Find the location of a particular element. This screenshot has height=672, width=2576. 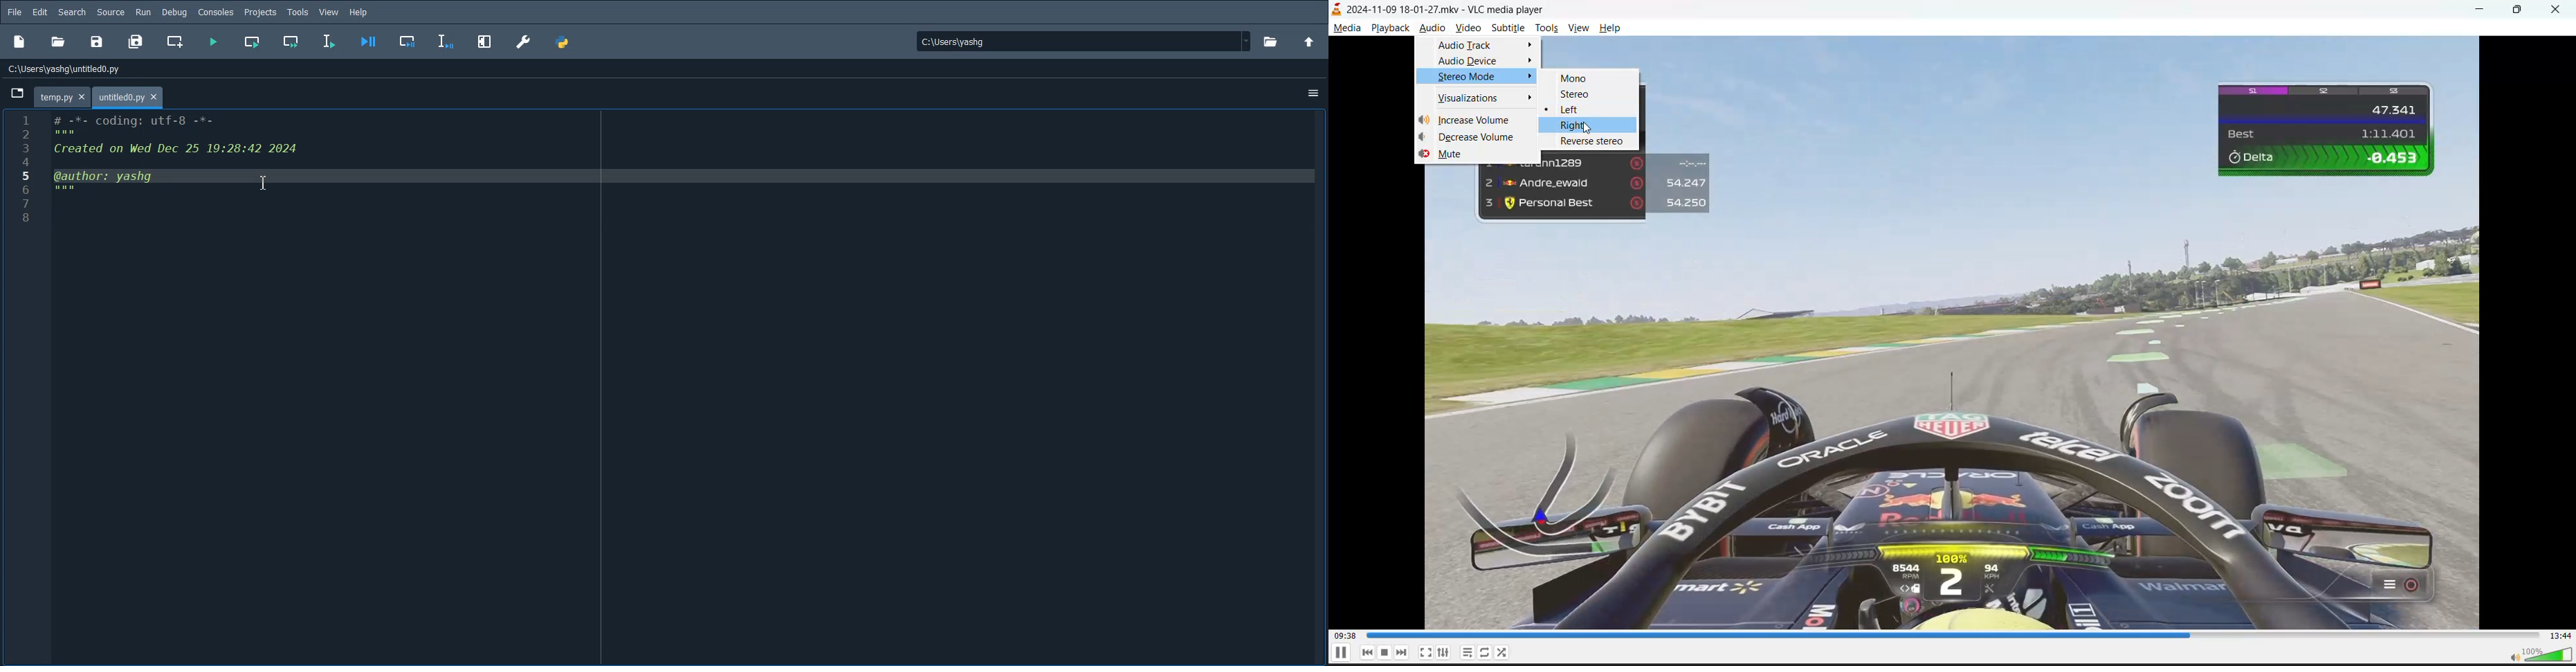

Browse Tab is located at coordinates (17, 93).